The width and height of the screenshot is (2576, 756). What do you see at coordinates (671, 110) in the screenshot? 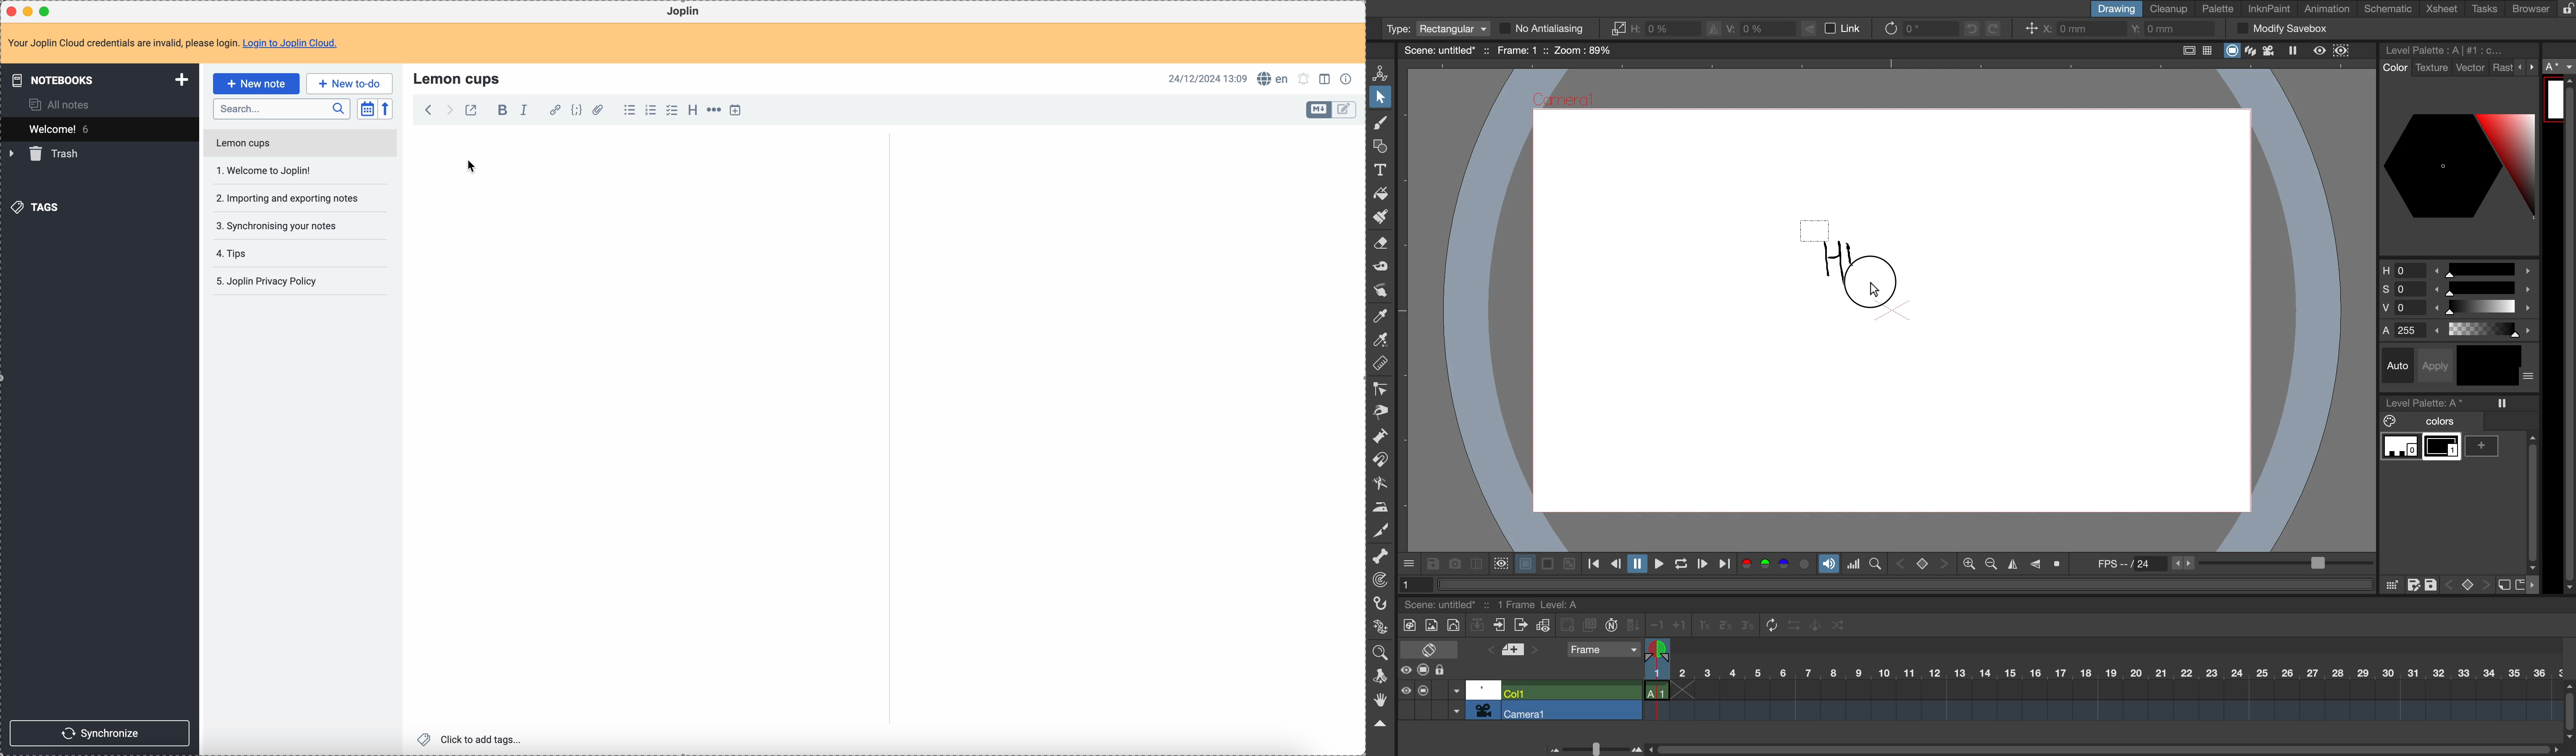
I see `check list` at bounding box center [671, 110].